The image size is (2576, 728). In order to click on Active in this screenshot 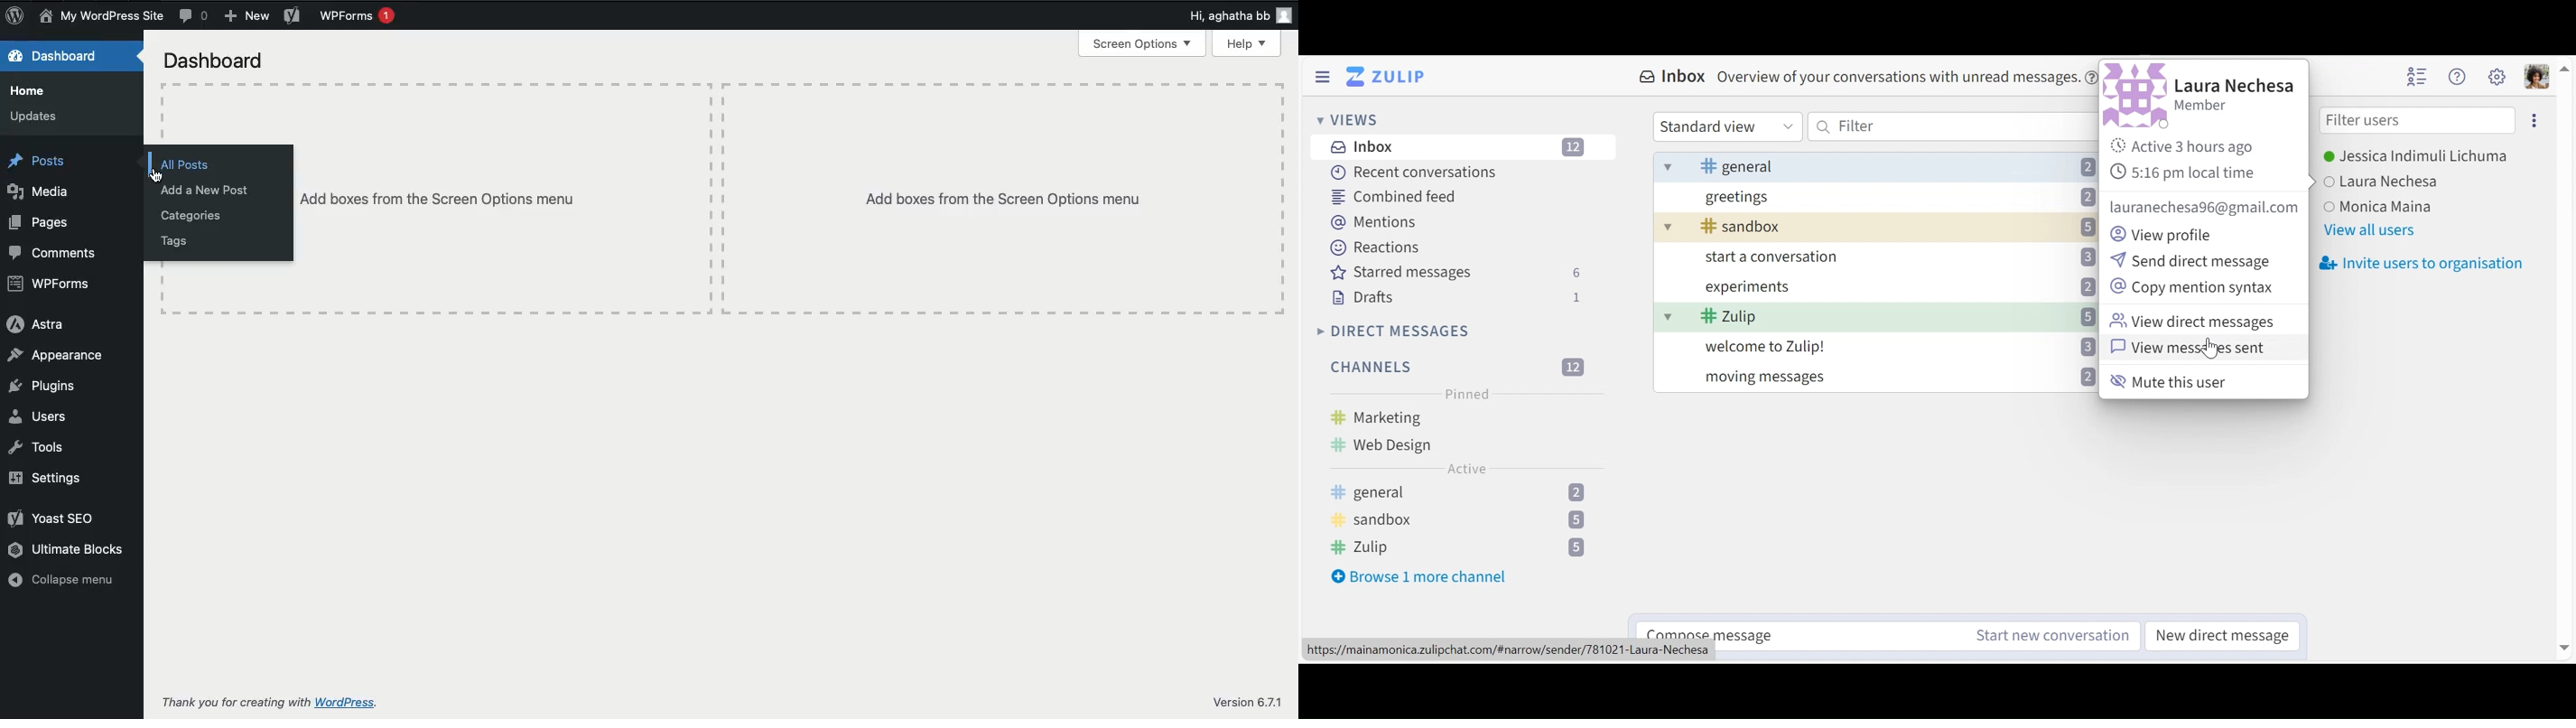, I will do `click(1465, 471)`.